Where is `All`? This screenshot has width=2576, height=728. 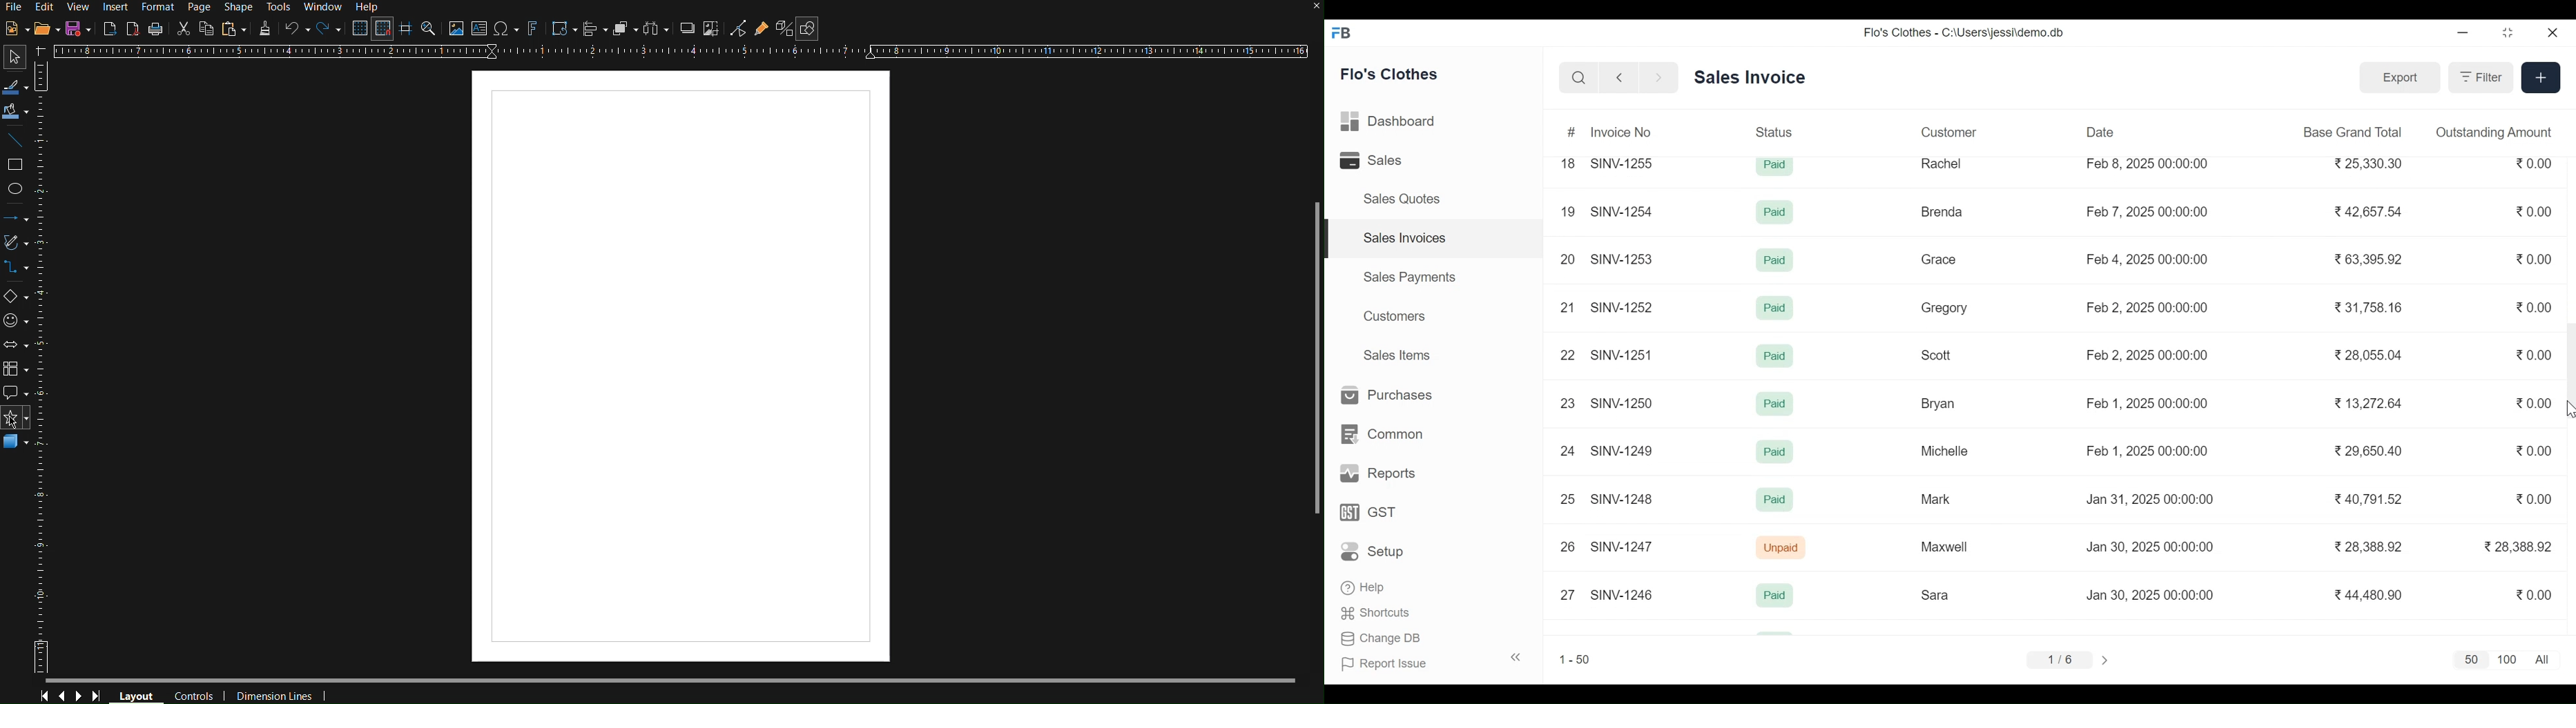
All is located at coordinates (2545, 660).